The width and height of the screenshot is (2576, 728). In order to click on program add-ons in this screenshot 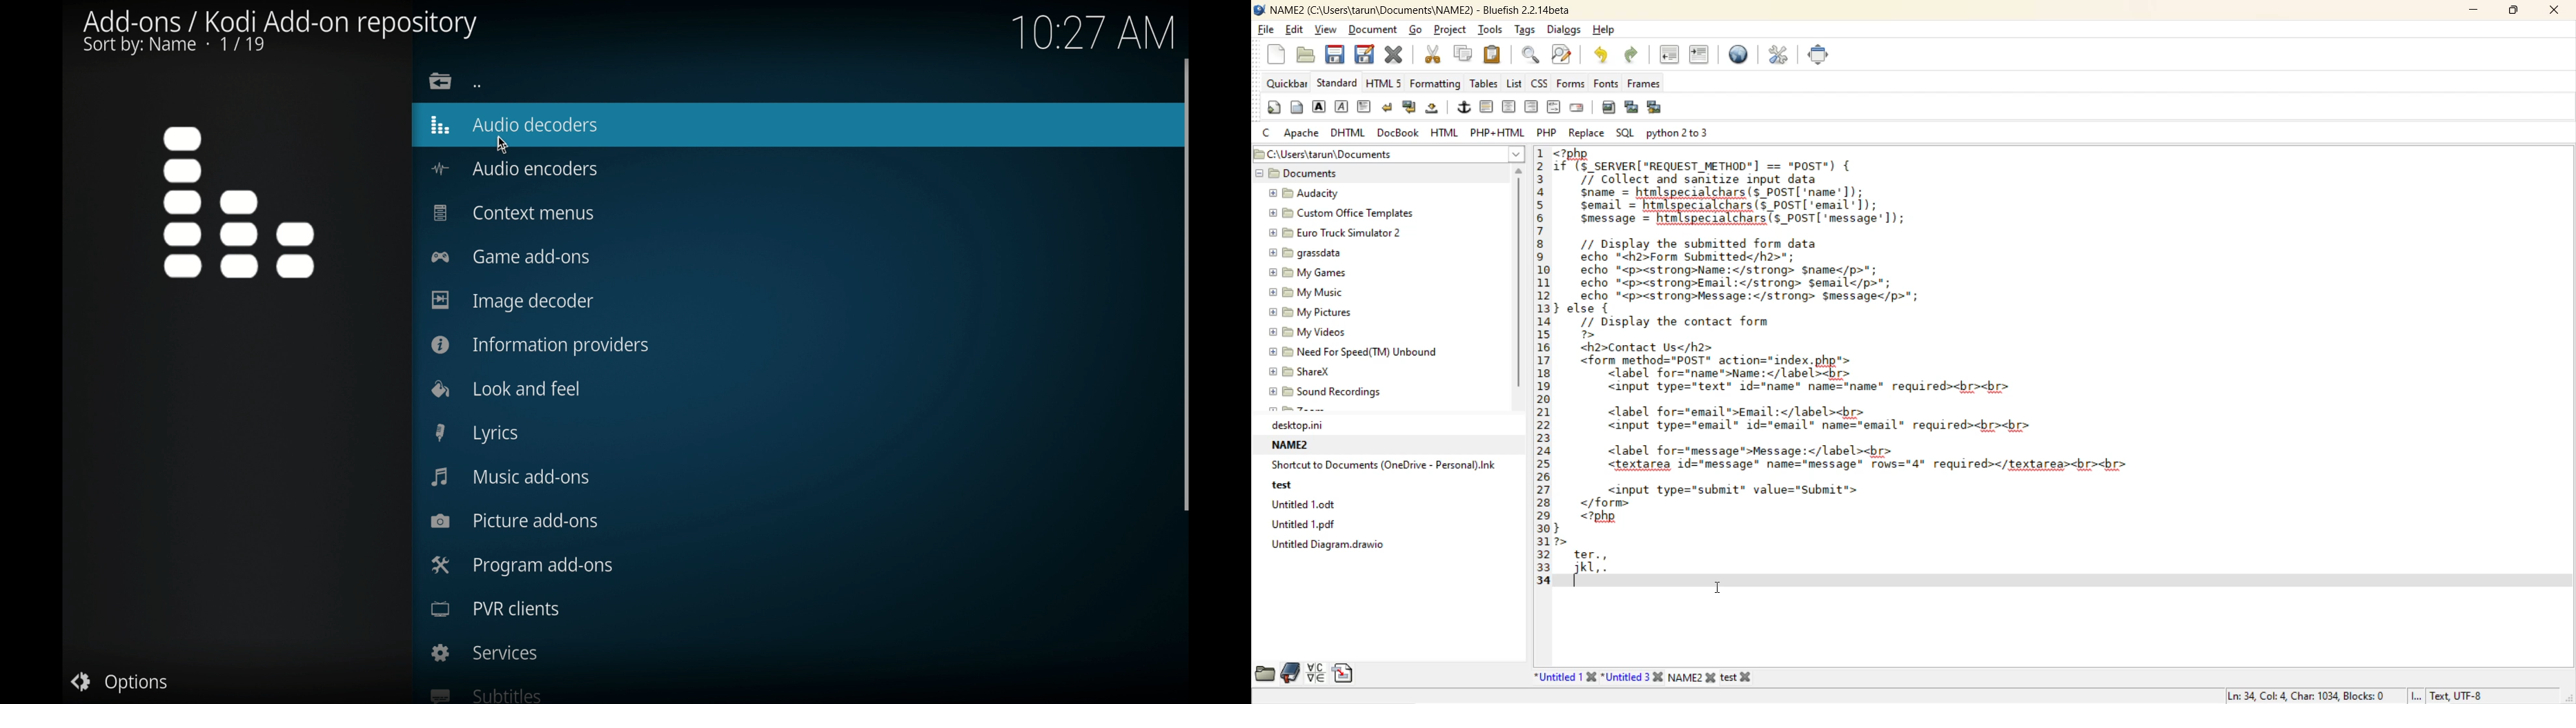, I will do `click(521, 565)`.